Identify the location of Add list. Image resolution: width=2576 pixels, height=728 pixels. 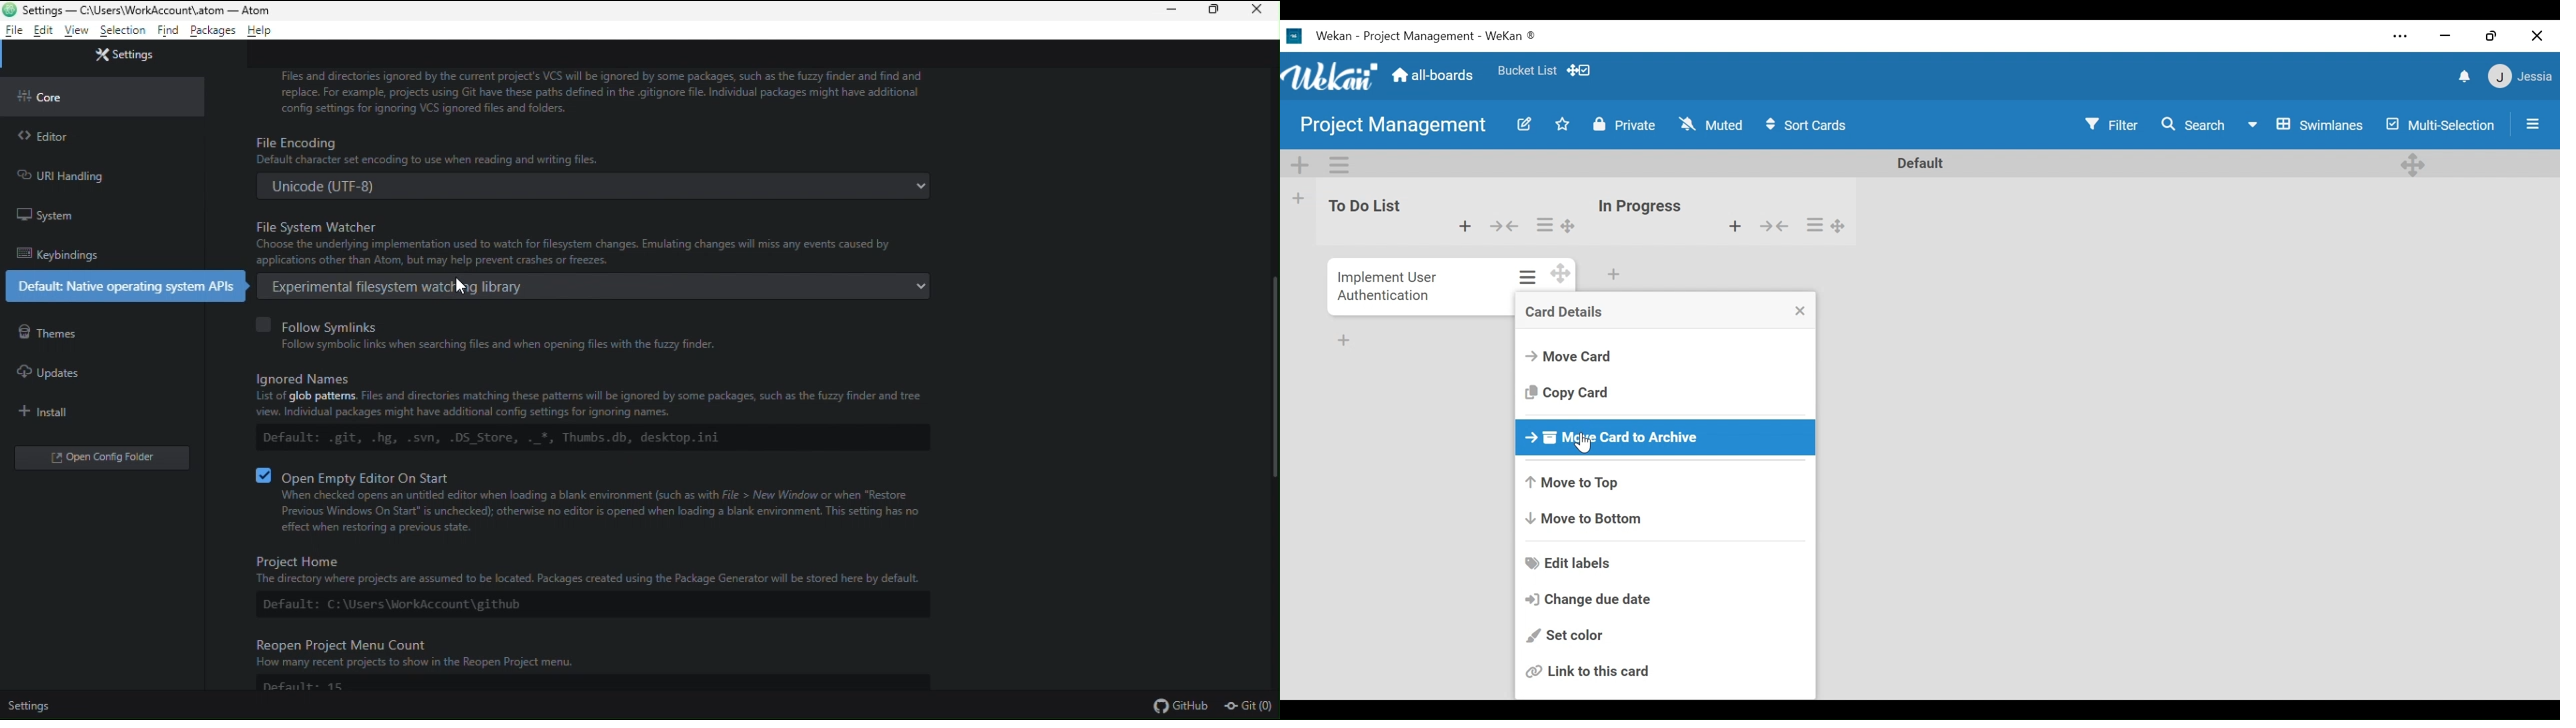
(1299, 197).